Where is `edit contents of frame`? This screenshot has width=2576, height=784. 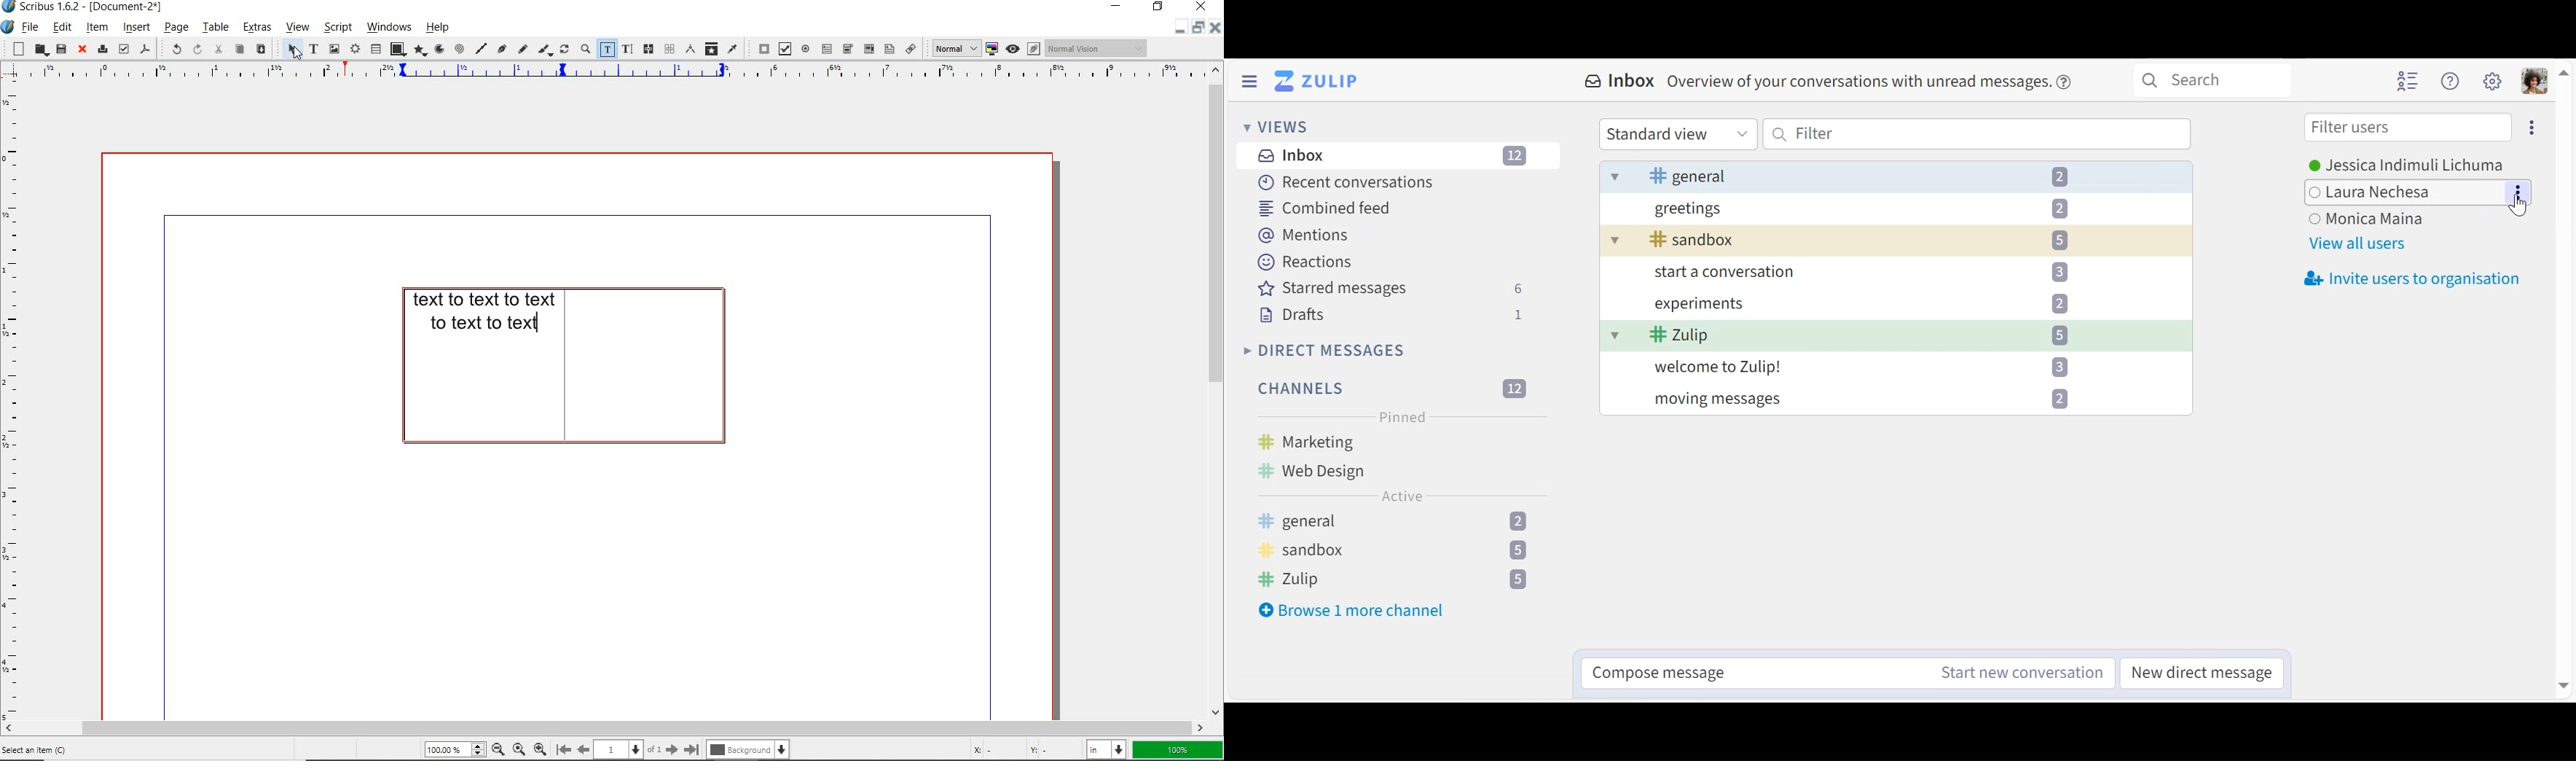
edit contents of frame is located at coordinates (607, 50).